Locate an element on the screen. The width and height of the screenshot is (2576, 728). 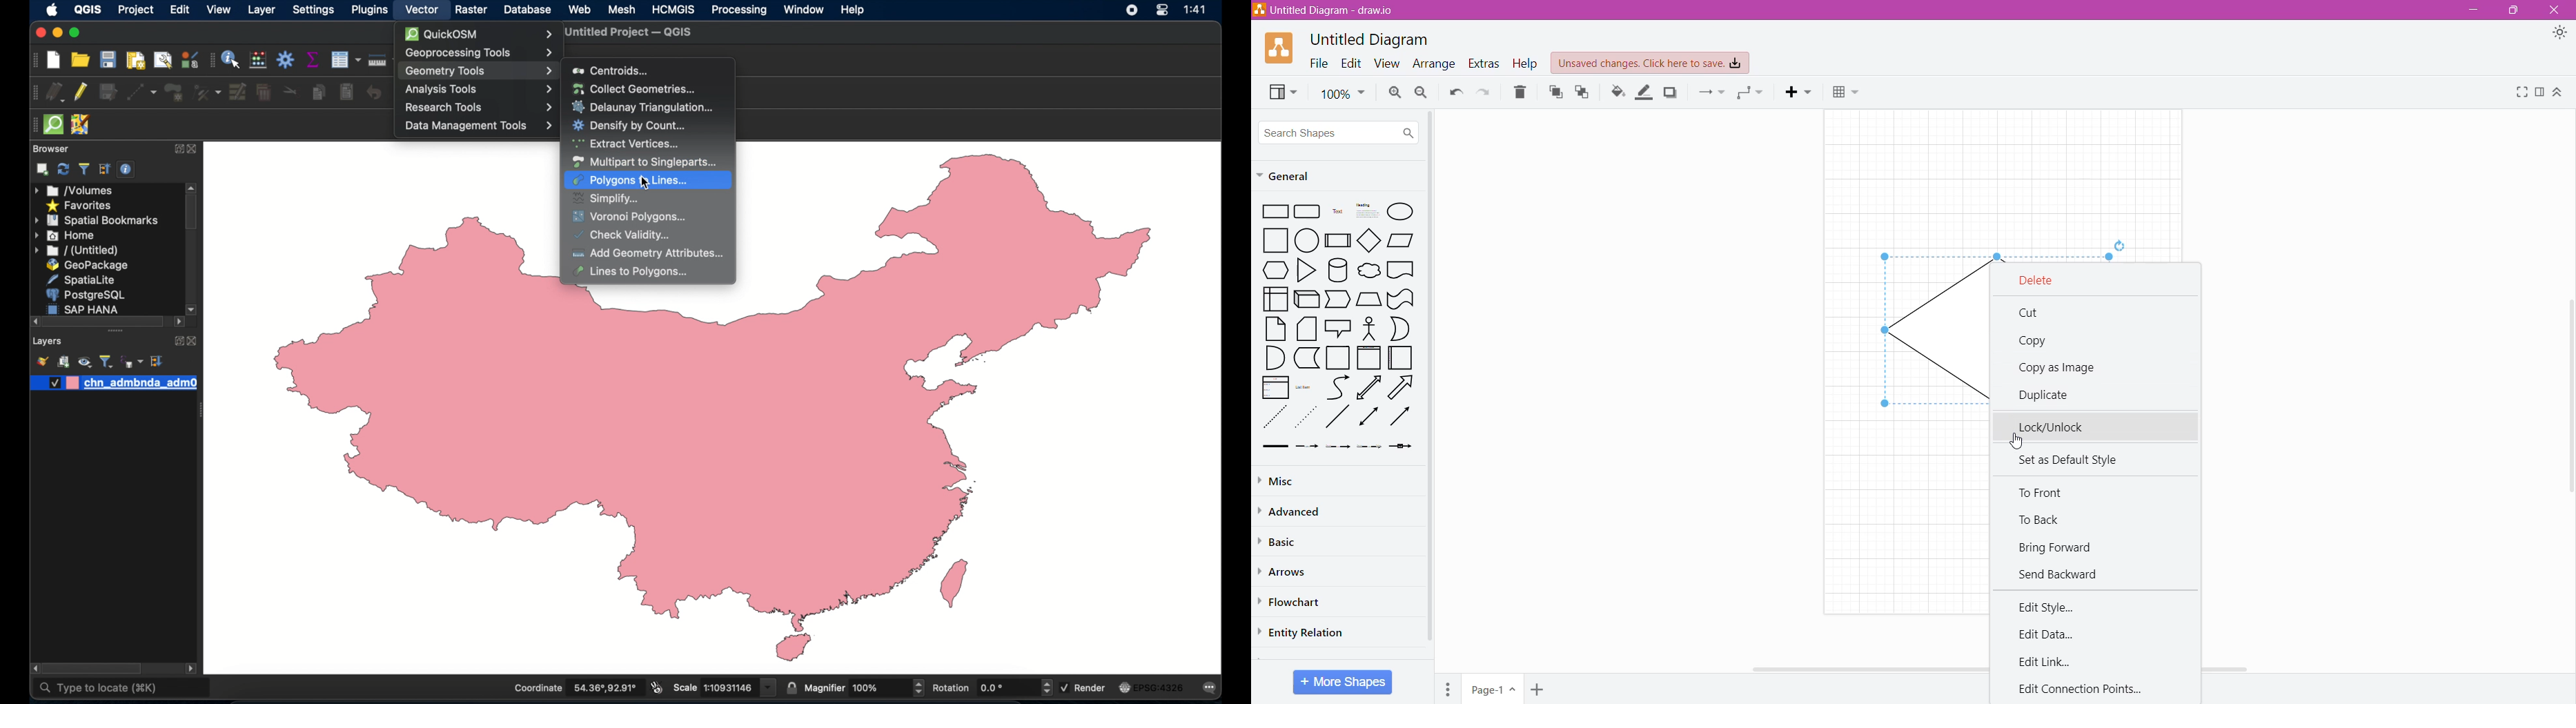
Unsaved Changes. Click here to save is located at coordinates (1650, 63).